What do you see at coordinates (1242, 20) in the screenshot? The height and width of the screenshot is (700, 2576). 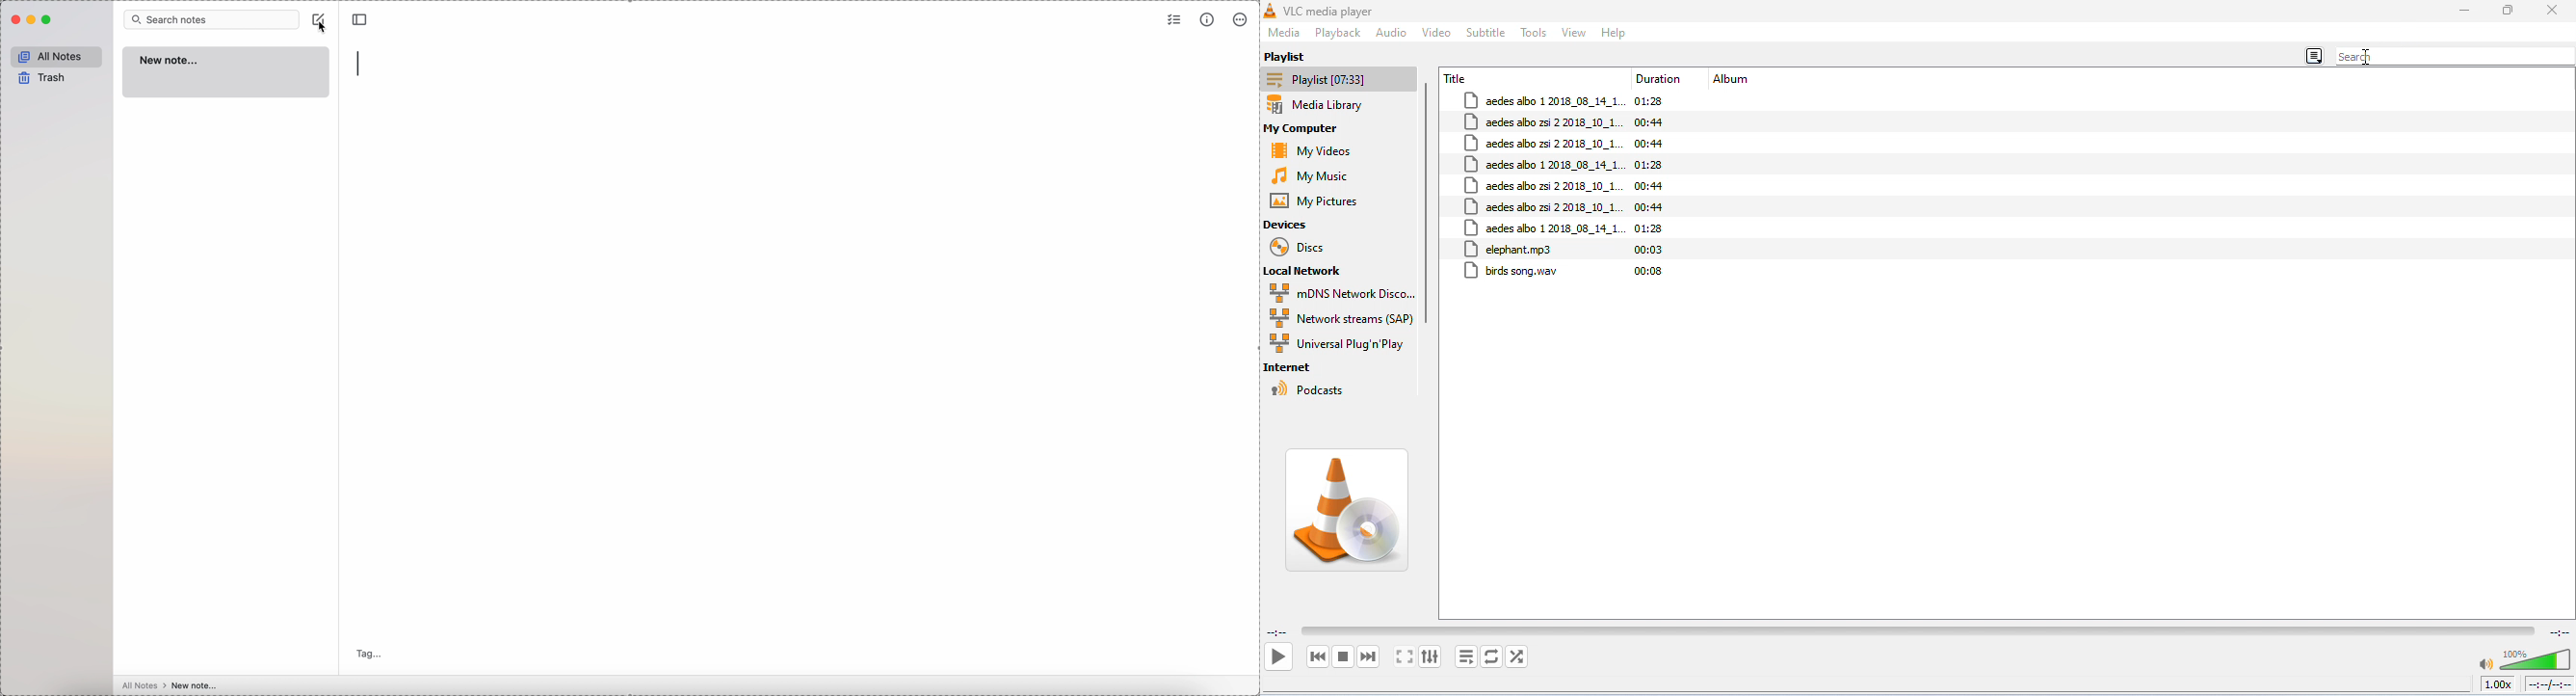 I see `more options` at bounding box center [1242, 20].